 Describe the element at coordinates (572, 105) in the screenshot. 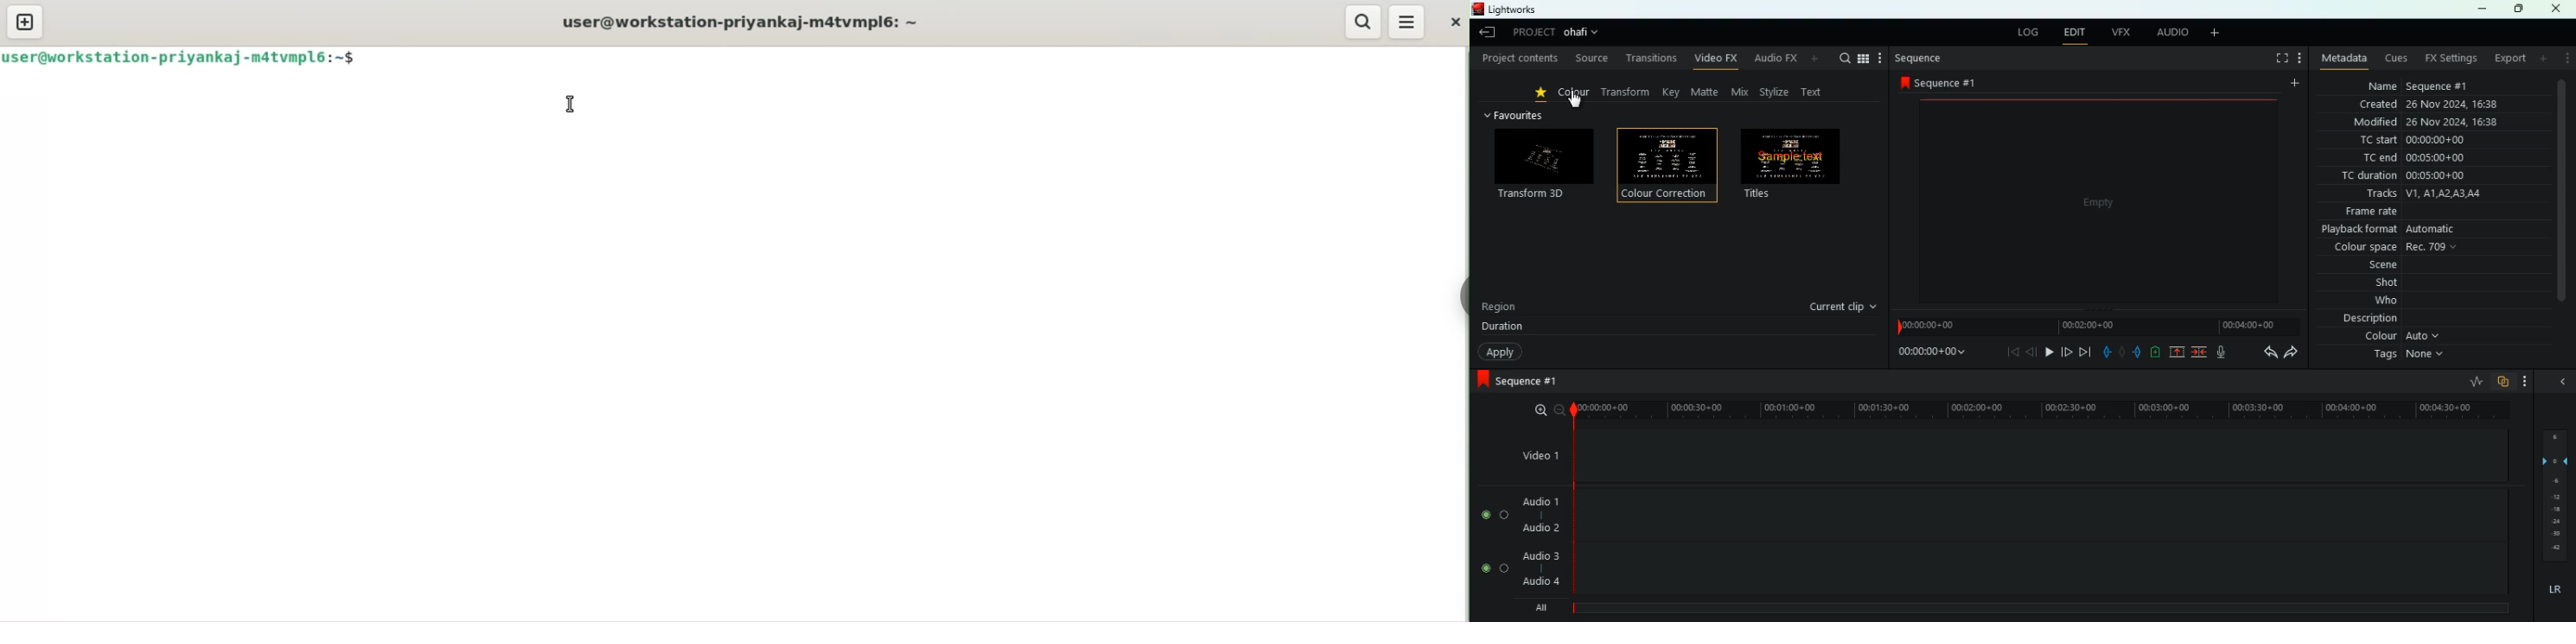

I see `cursor` at that location.